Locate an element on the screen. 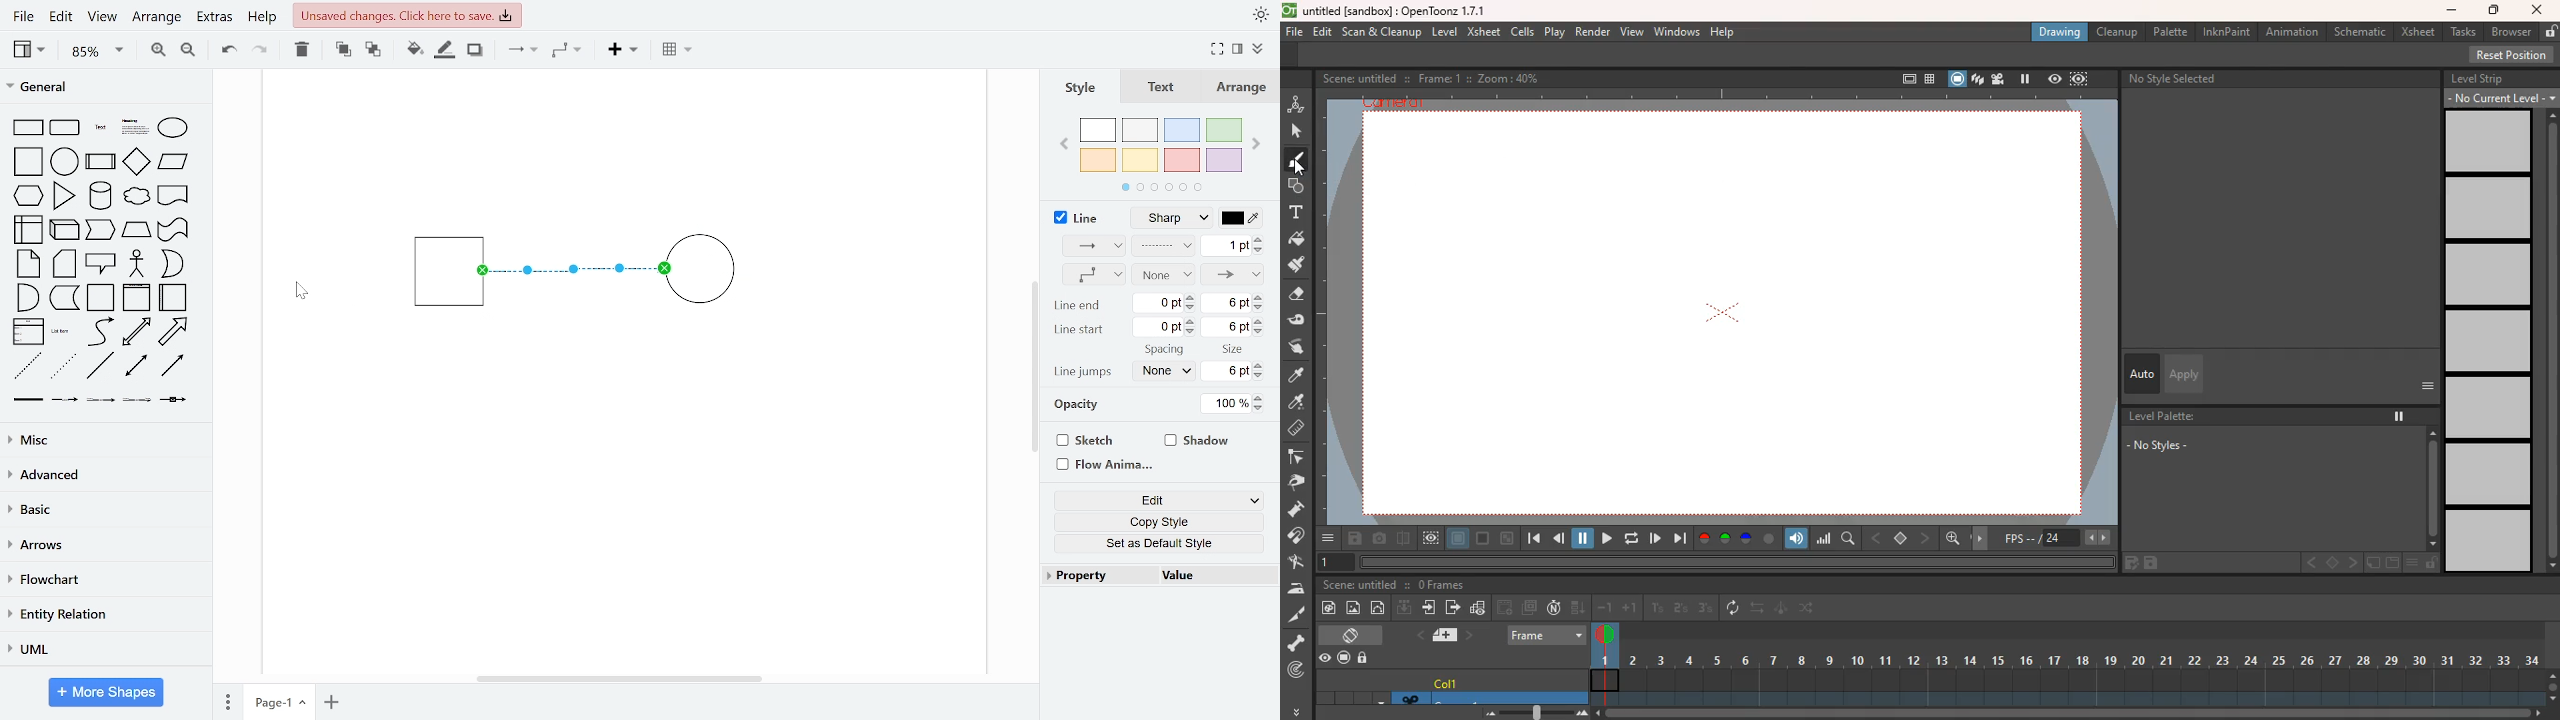  change line width is located at coordinates (1232, 246).